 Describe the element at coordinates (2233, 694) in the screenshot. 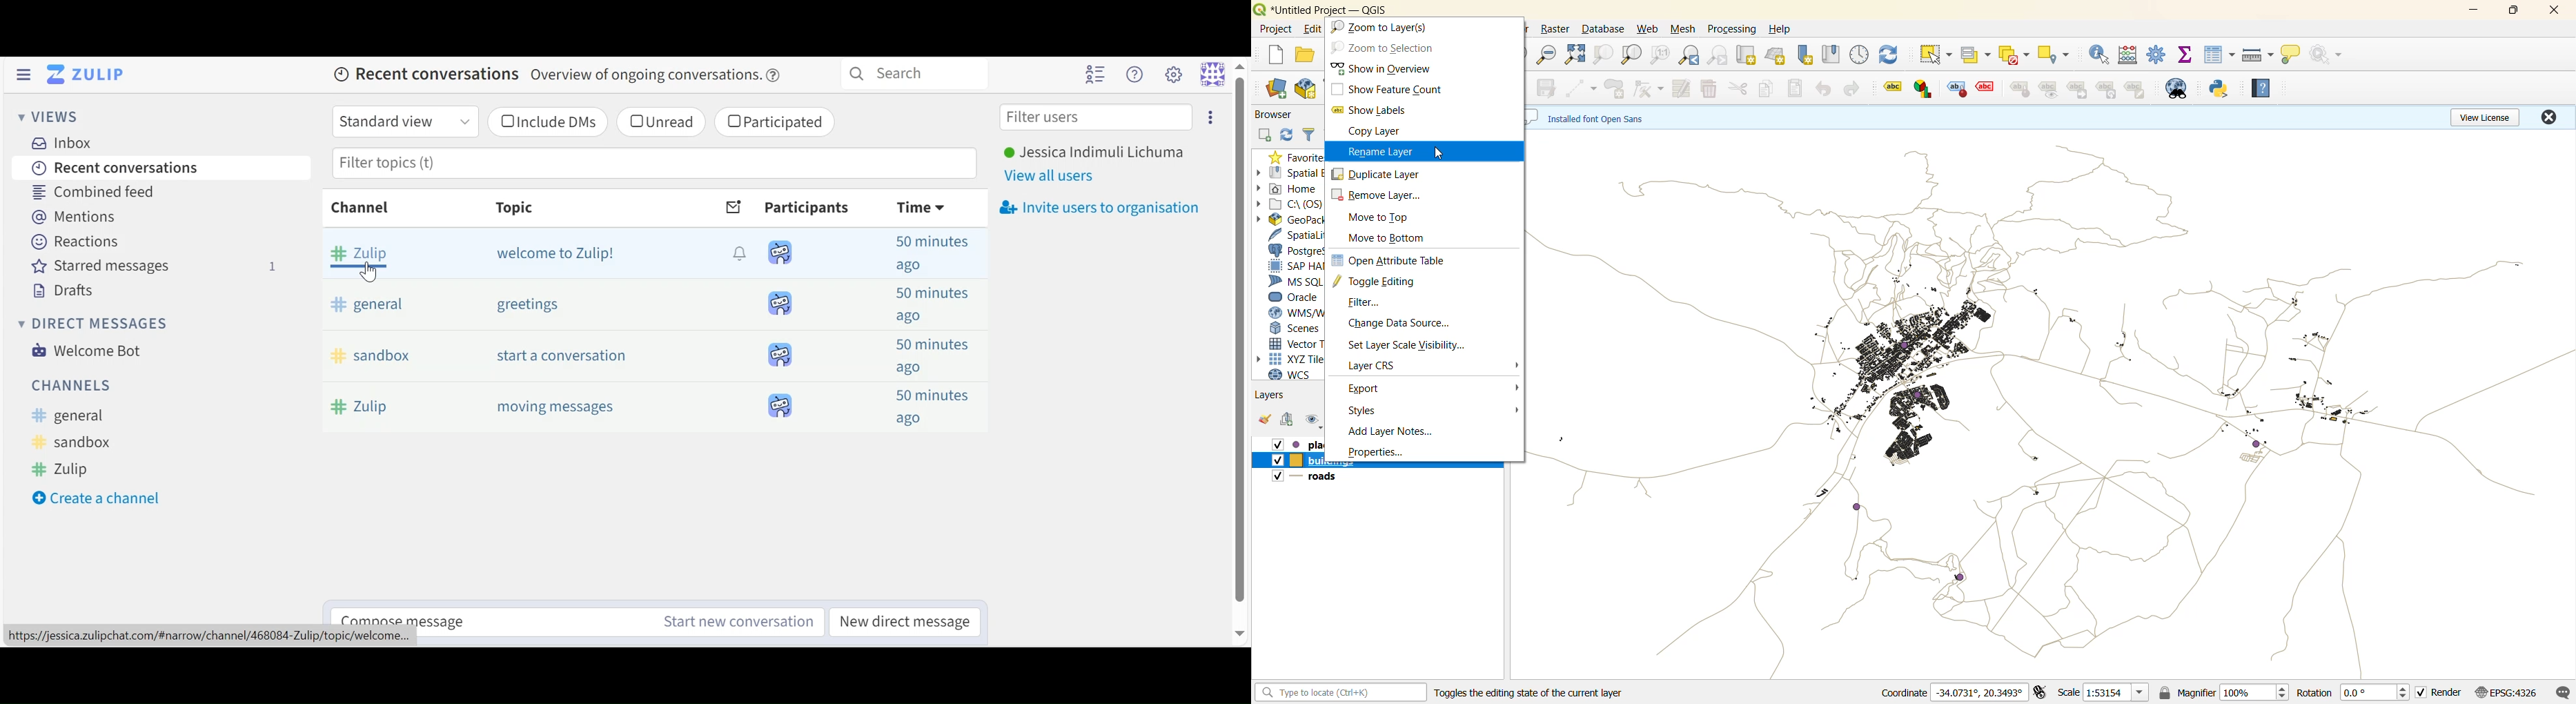

I see `magnifier` at that location.